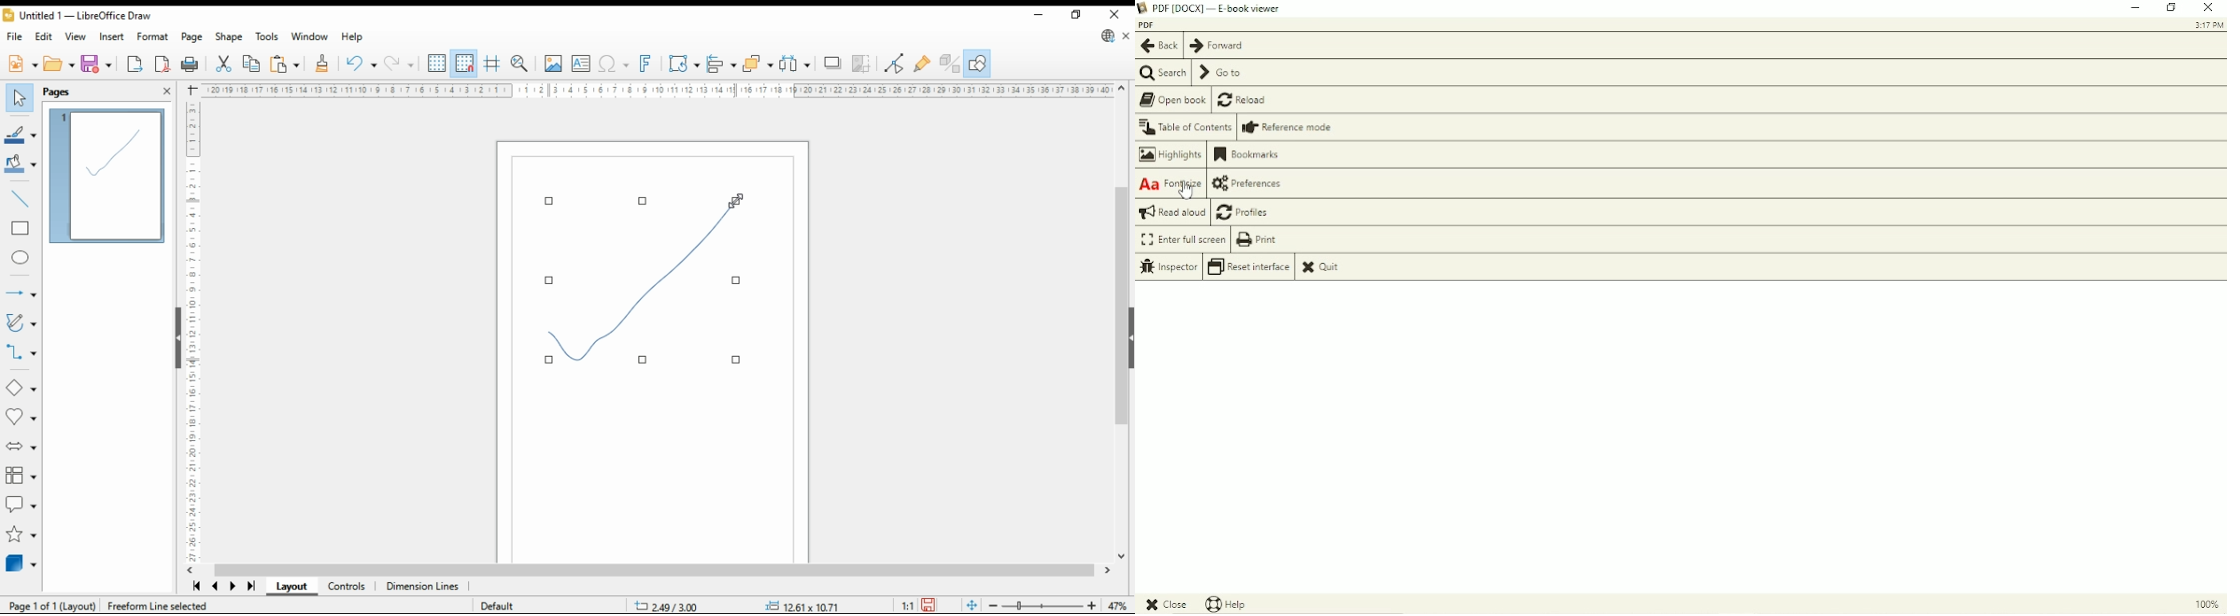  I want to click on print, so click(191, 65).